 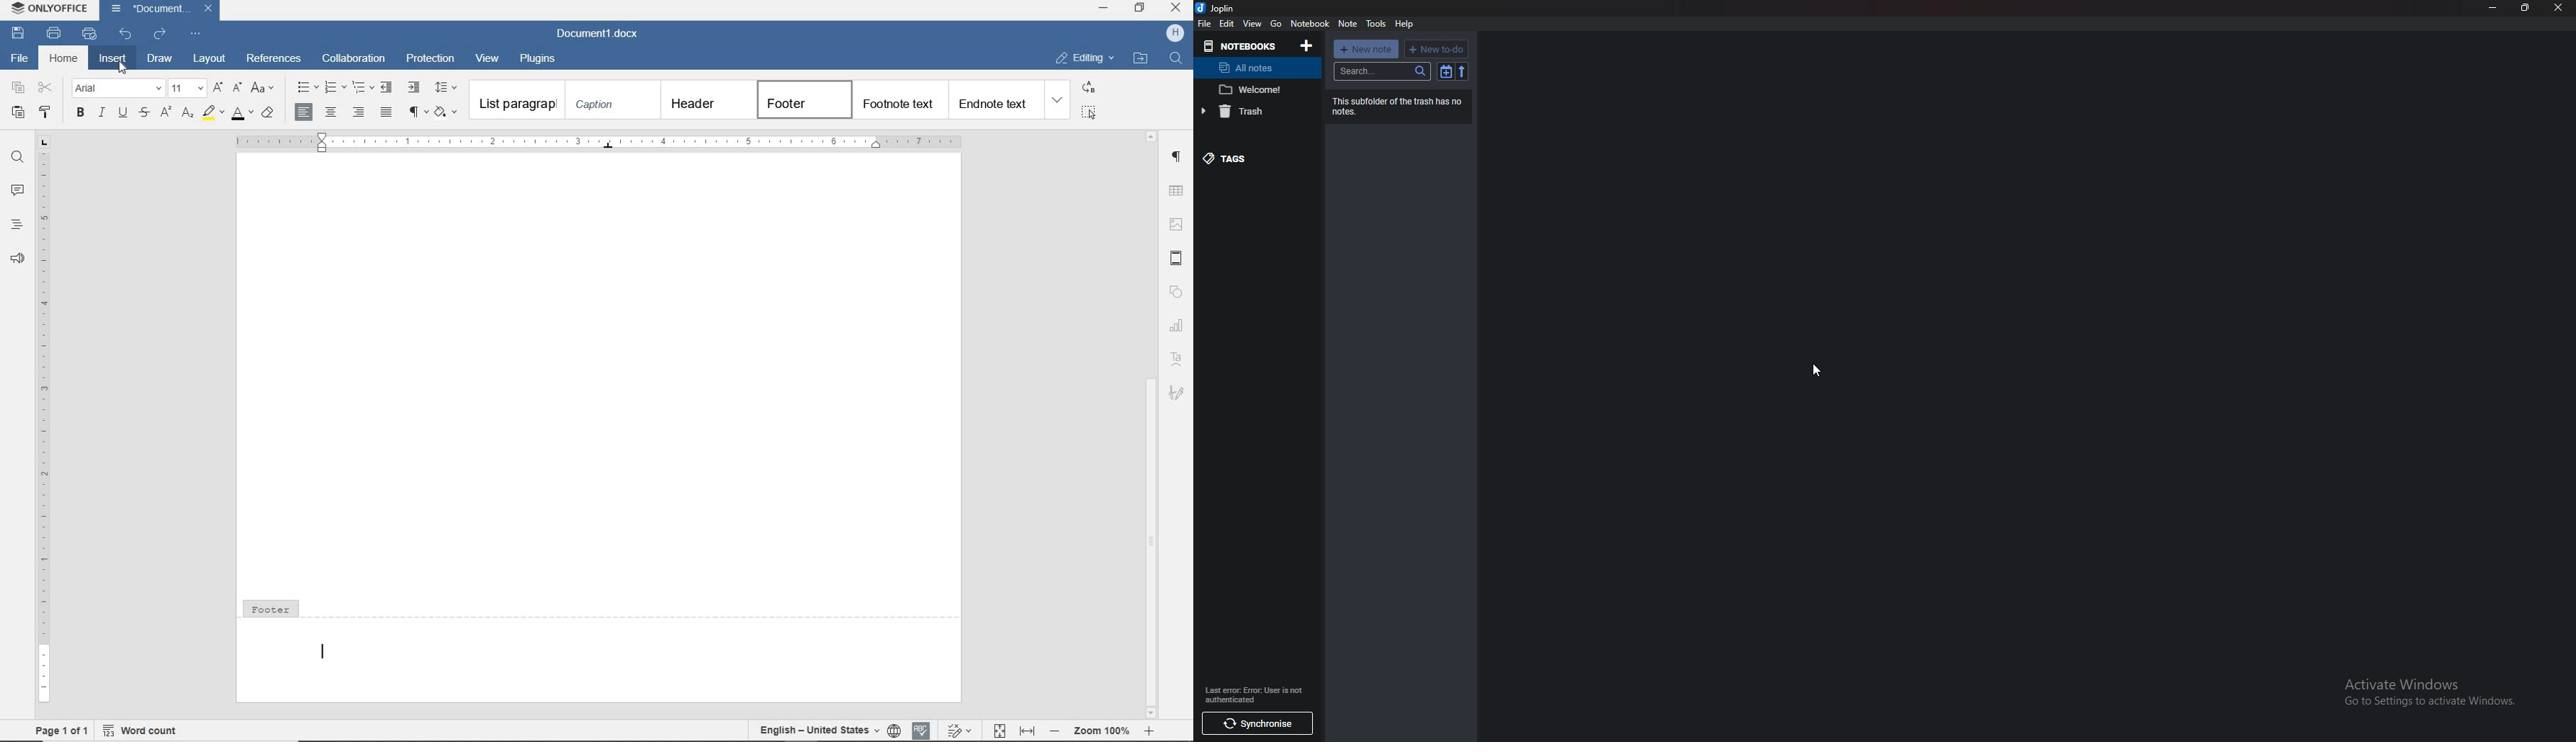 I want to click on Cursor, so click(x=121, y=63).